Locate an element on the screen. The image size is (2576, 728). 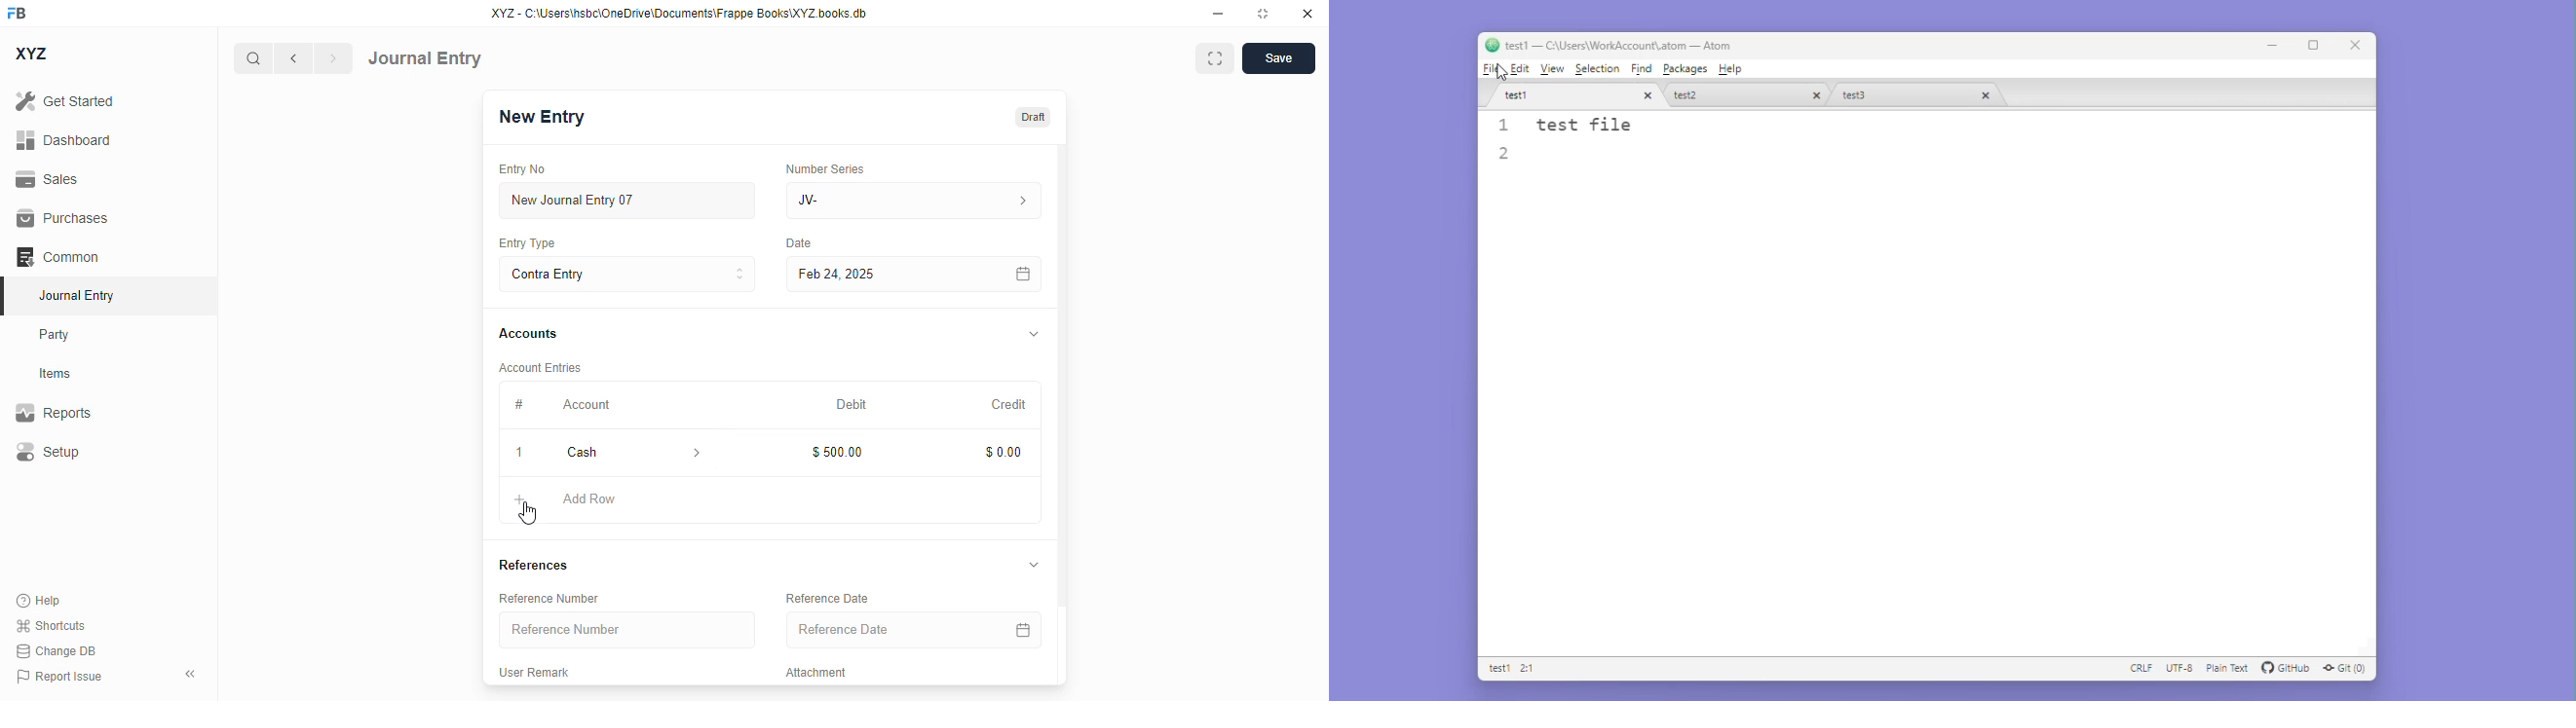
close is located at coordinates (1307, 14).